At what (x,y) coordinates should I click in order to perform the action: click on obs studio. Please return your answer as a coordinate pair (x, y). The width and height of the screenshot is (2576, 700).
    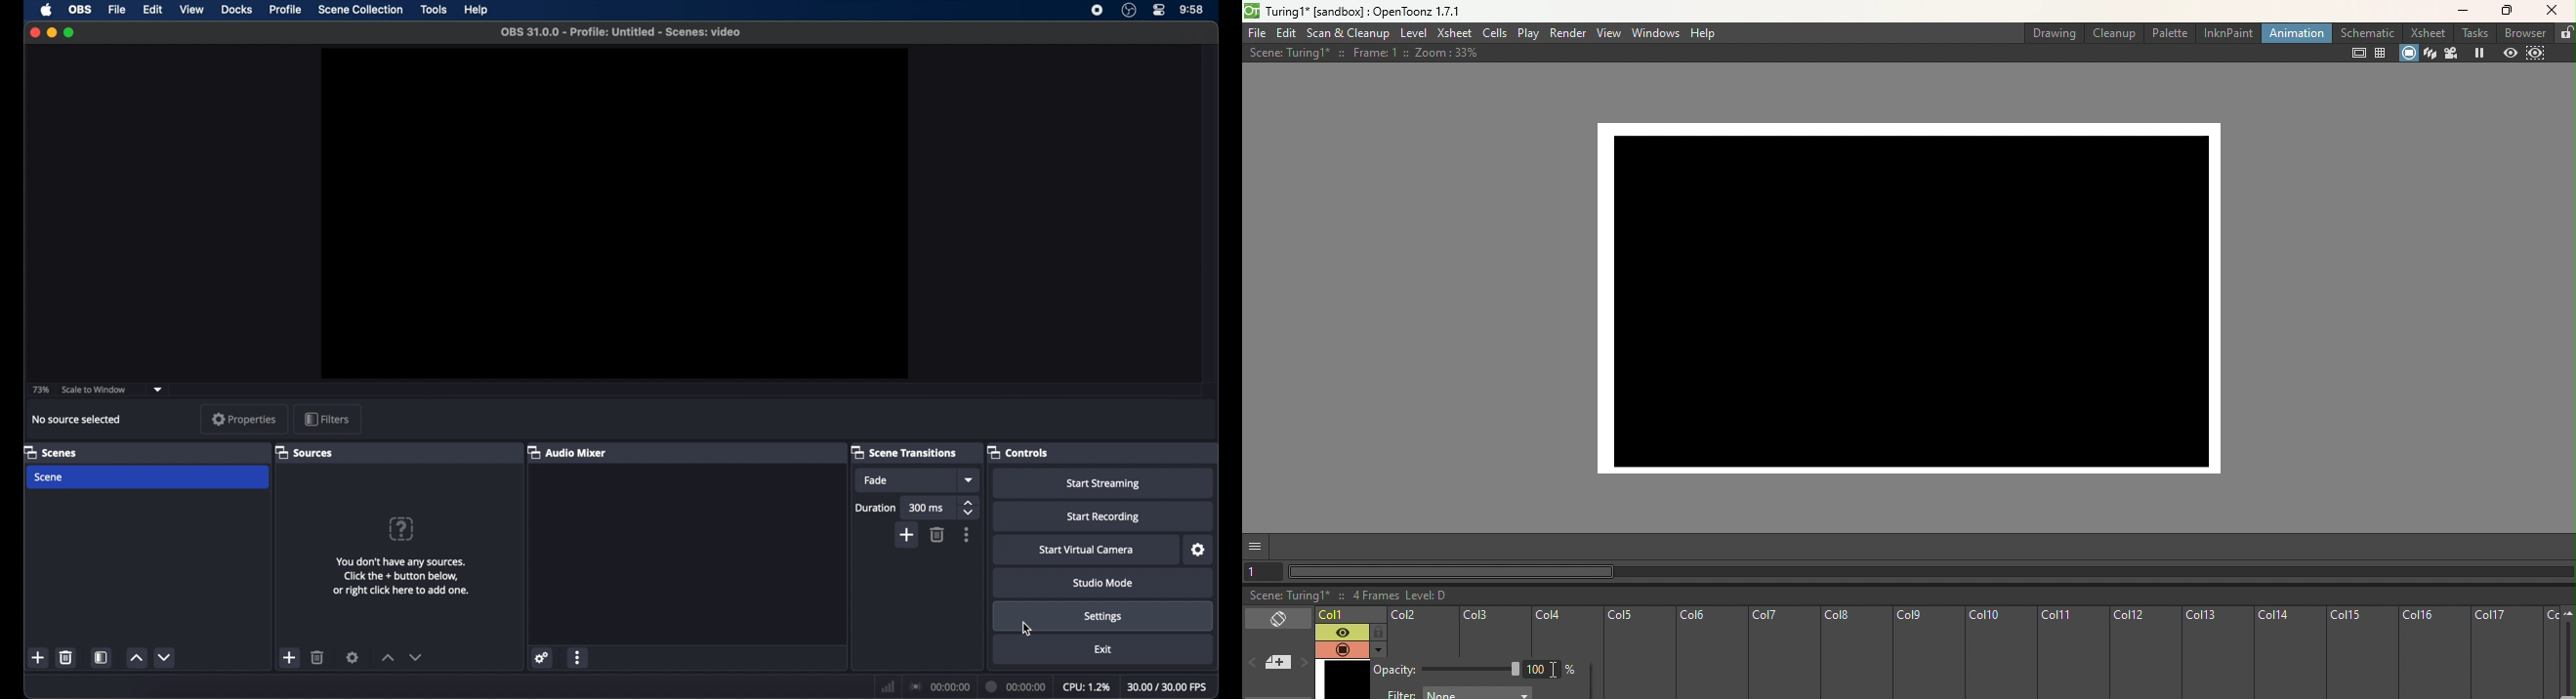
    Looking at the image, I should click on (1130, 10).